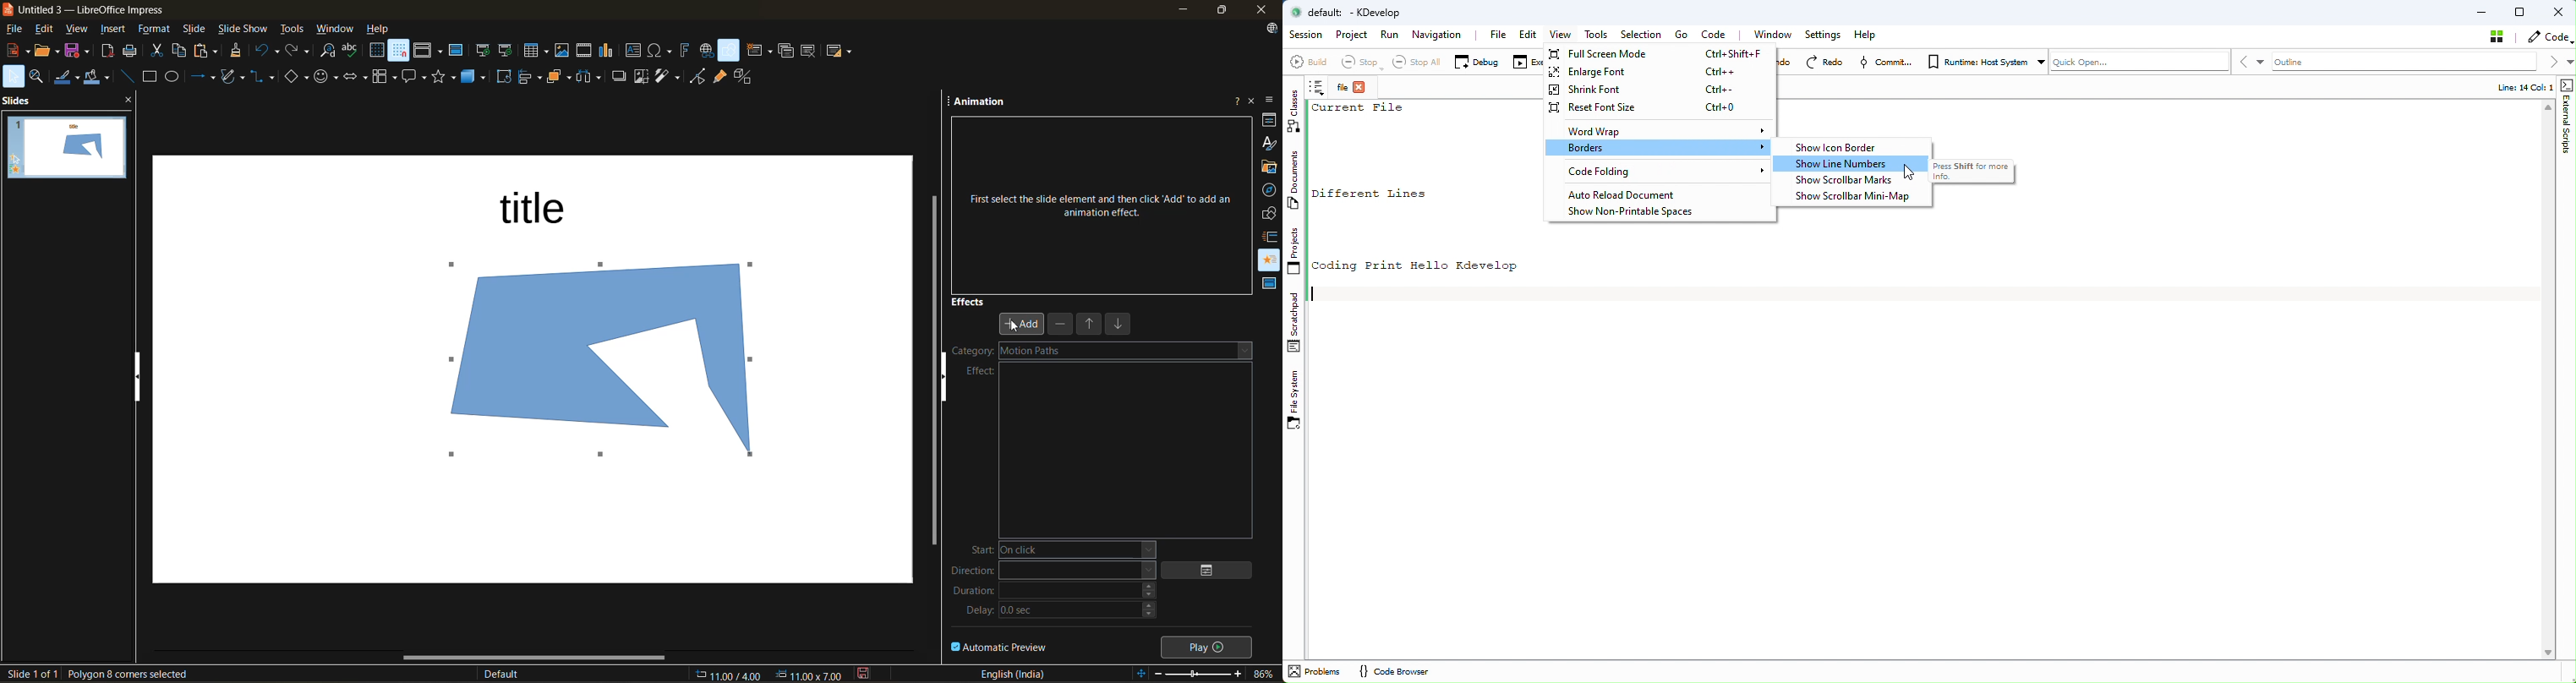  I want to click on start from first slide, so click(481, 50).